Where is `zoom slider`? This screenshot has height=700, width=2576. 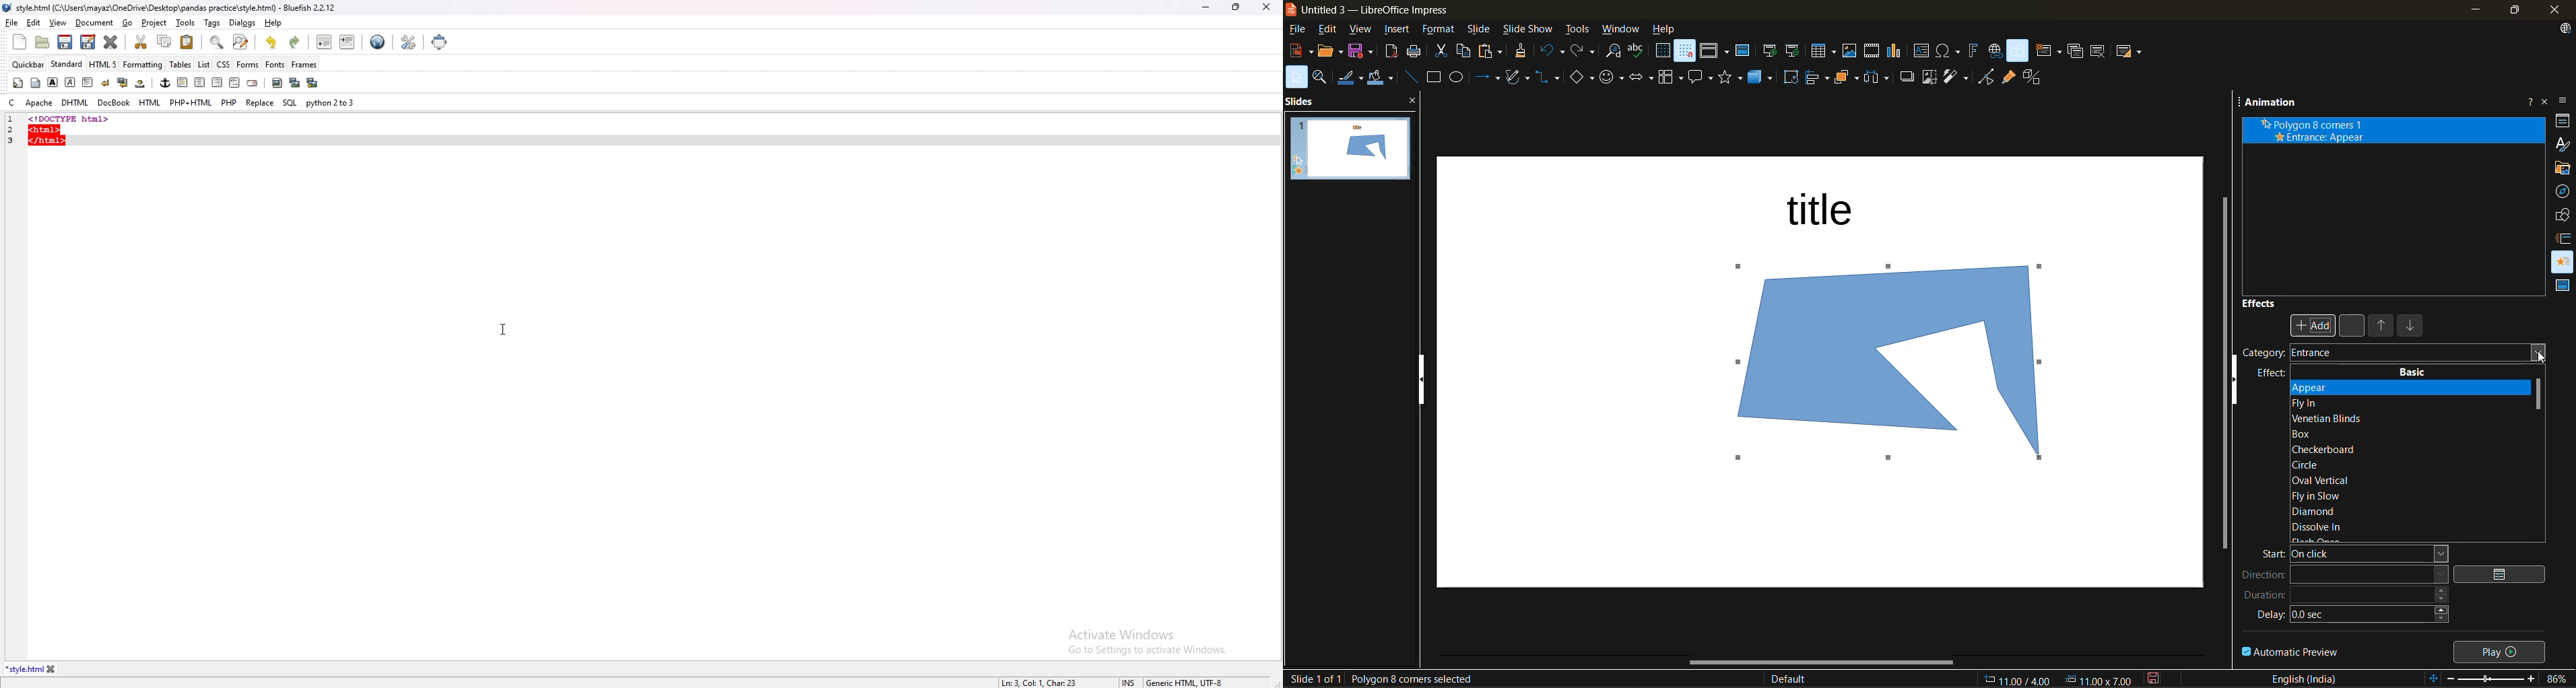
zoom slider is located at coordinates (2490, 677).